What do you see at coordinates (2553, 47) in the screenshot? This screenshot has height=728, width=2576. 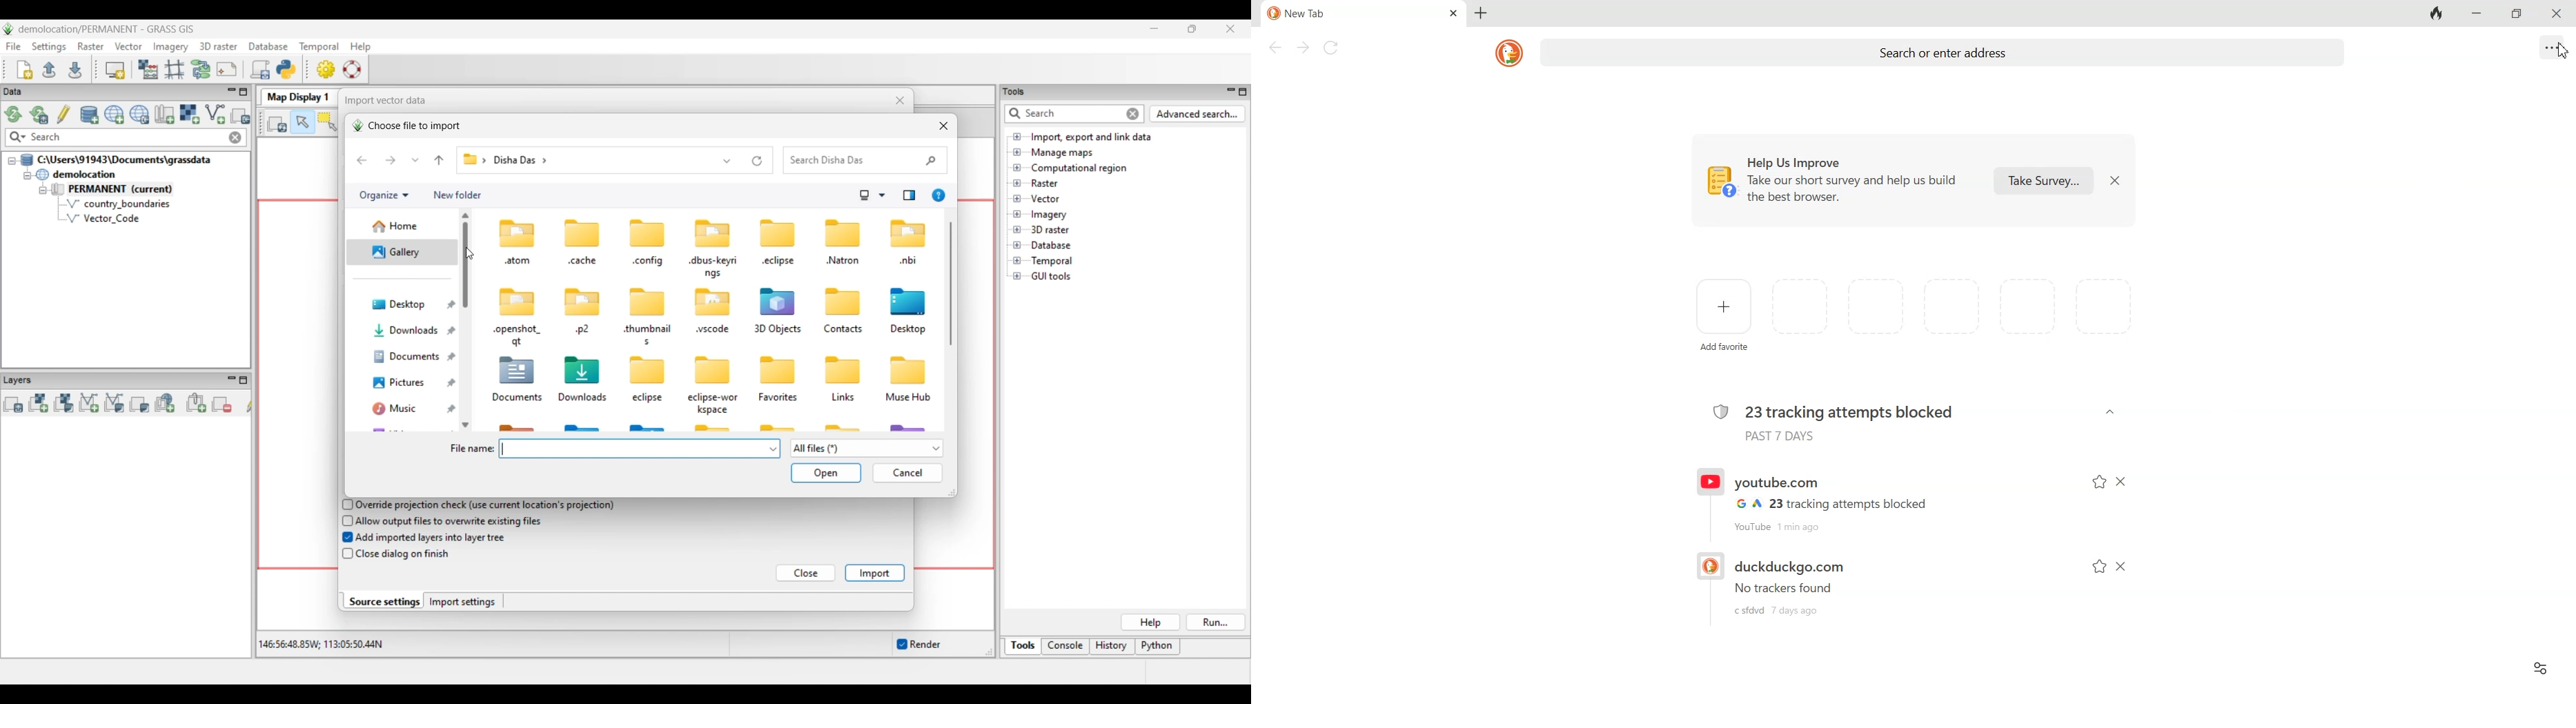 I see `Overflow menu` at bounding box center [2553, 47].